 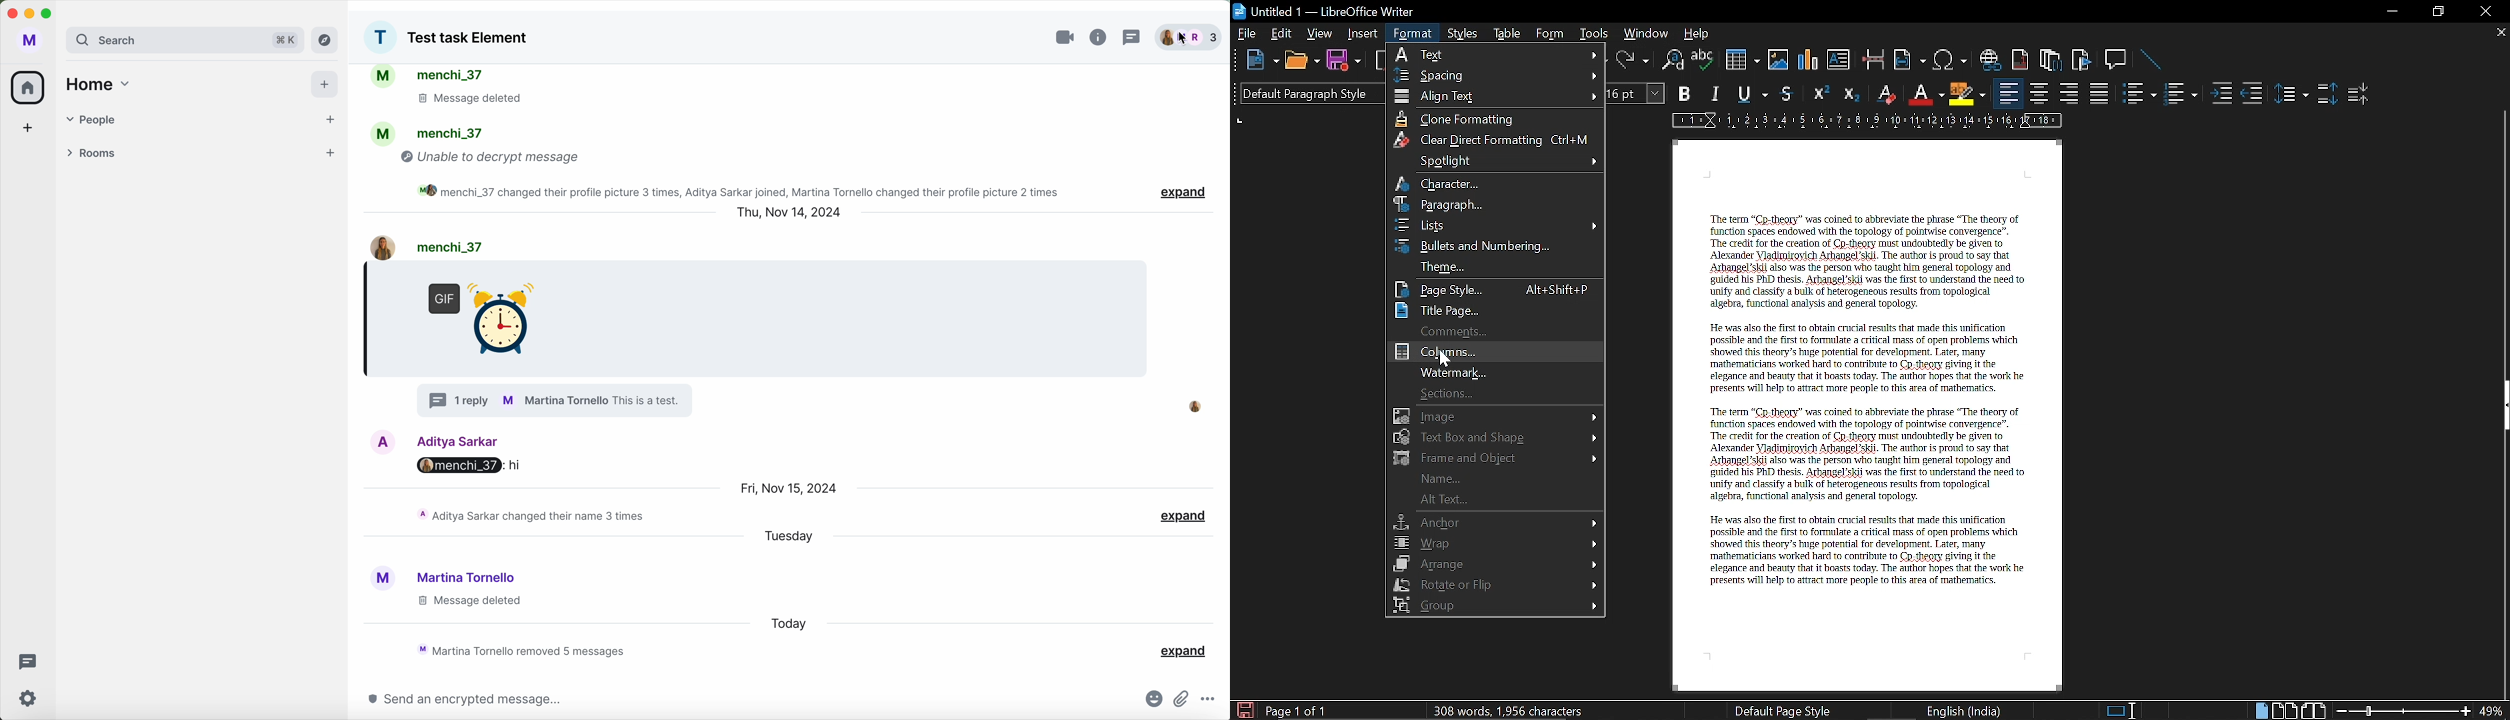 I want to click on Save, so click(x=1241, y=709).